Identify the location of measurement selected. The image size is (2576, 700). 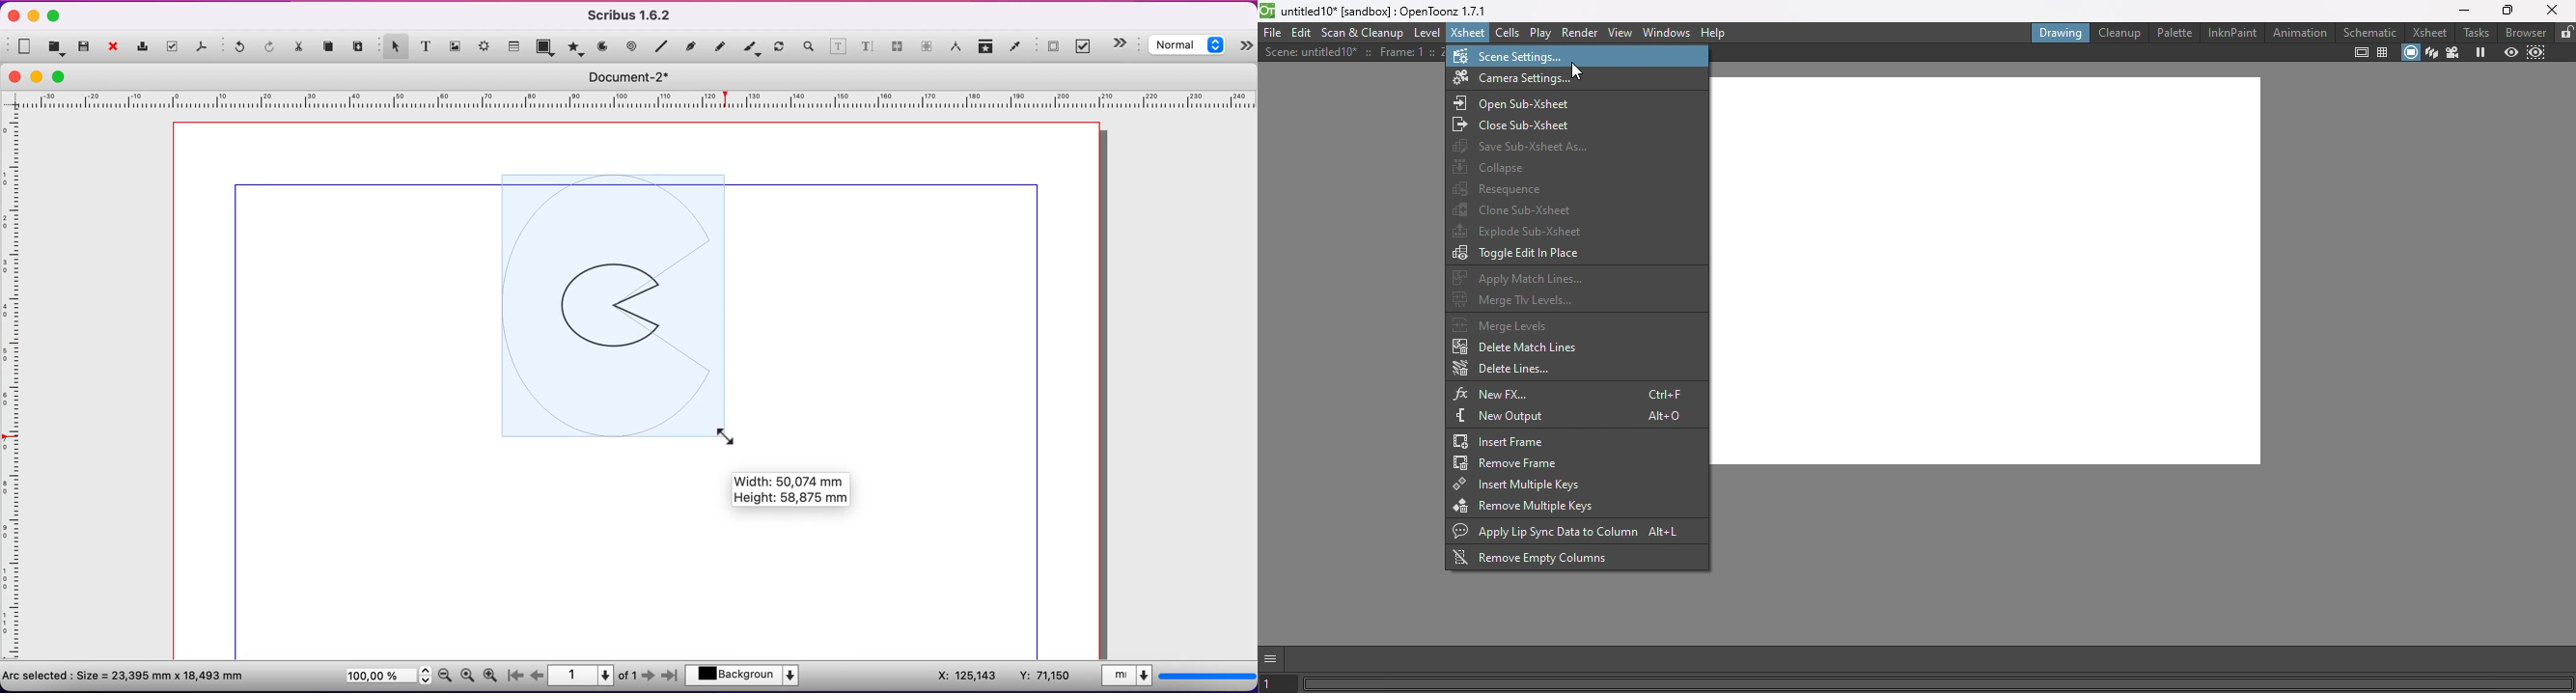
(1177, 677).